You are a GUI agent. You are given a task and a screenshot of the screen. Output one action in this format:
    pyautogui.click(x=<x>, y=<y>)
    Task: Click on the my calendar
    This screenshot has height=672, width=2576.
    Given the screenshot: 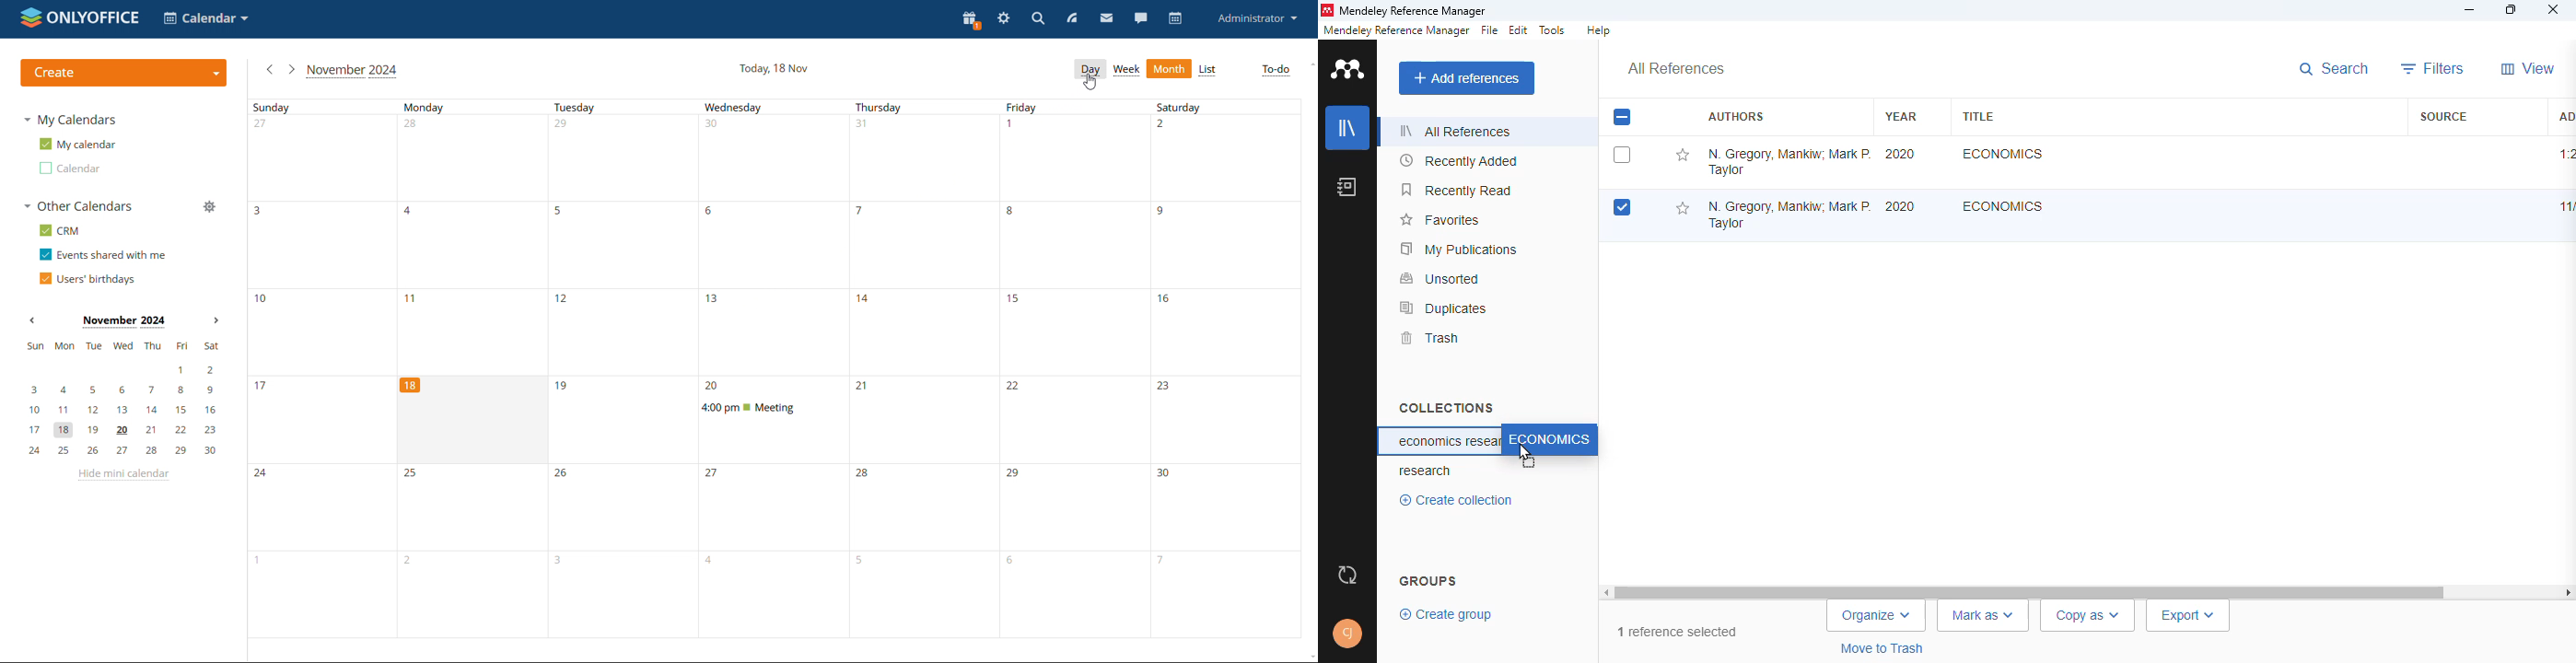 What is the action you would take?
    pyautogui.click(x=77, y=144)
    